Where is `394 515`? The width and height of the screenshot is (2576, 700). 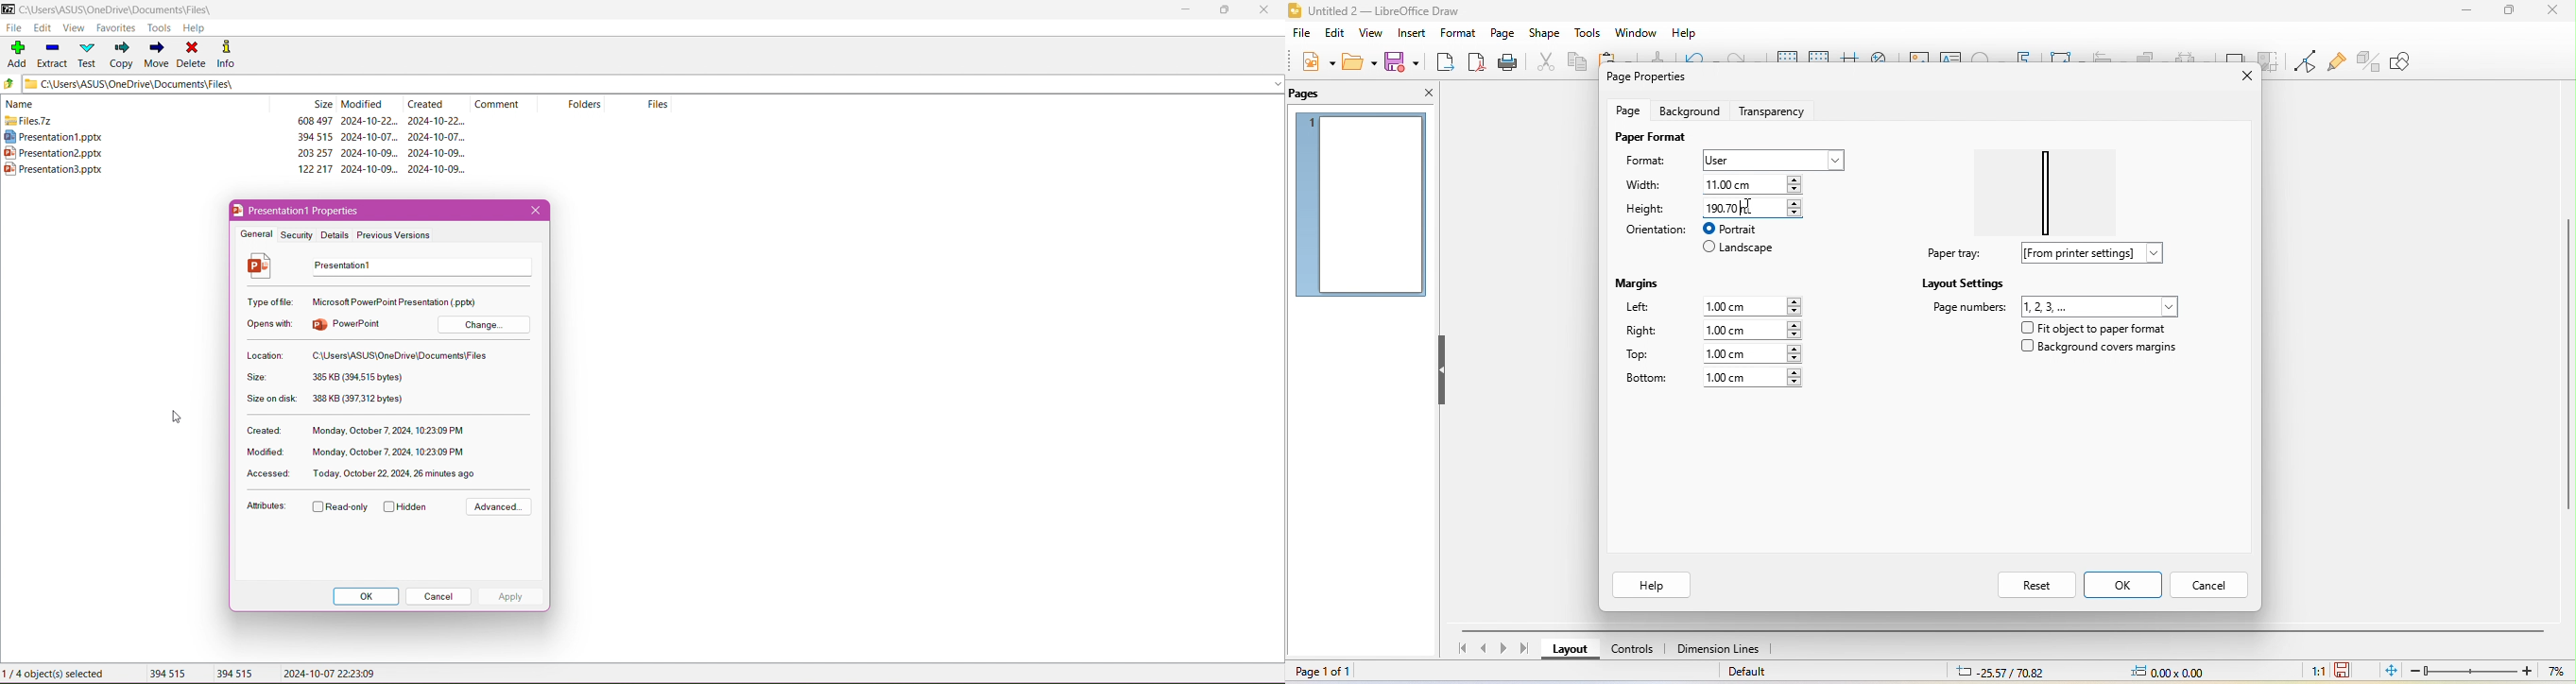 394 515 is located at coordinates (235, 674).